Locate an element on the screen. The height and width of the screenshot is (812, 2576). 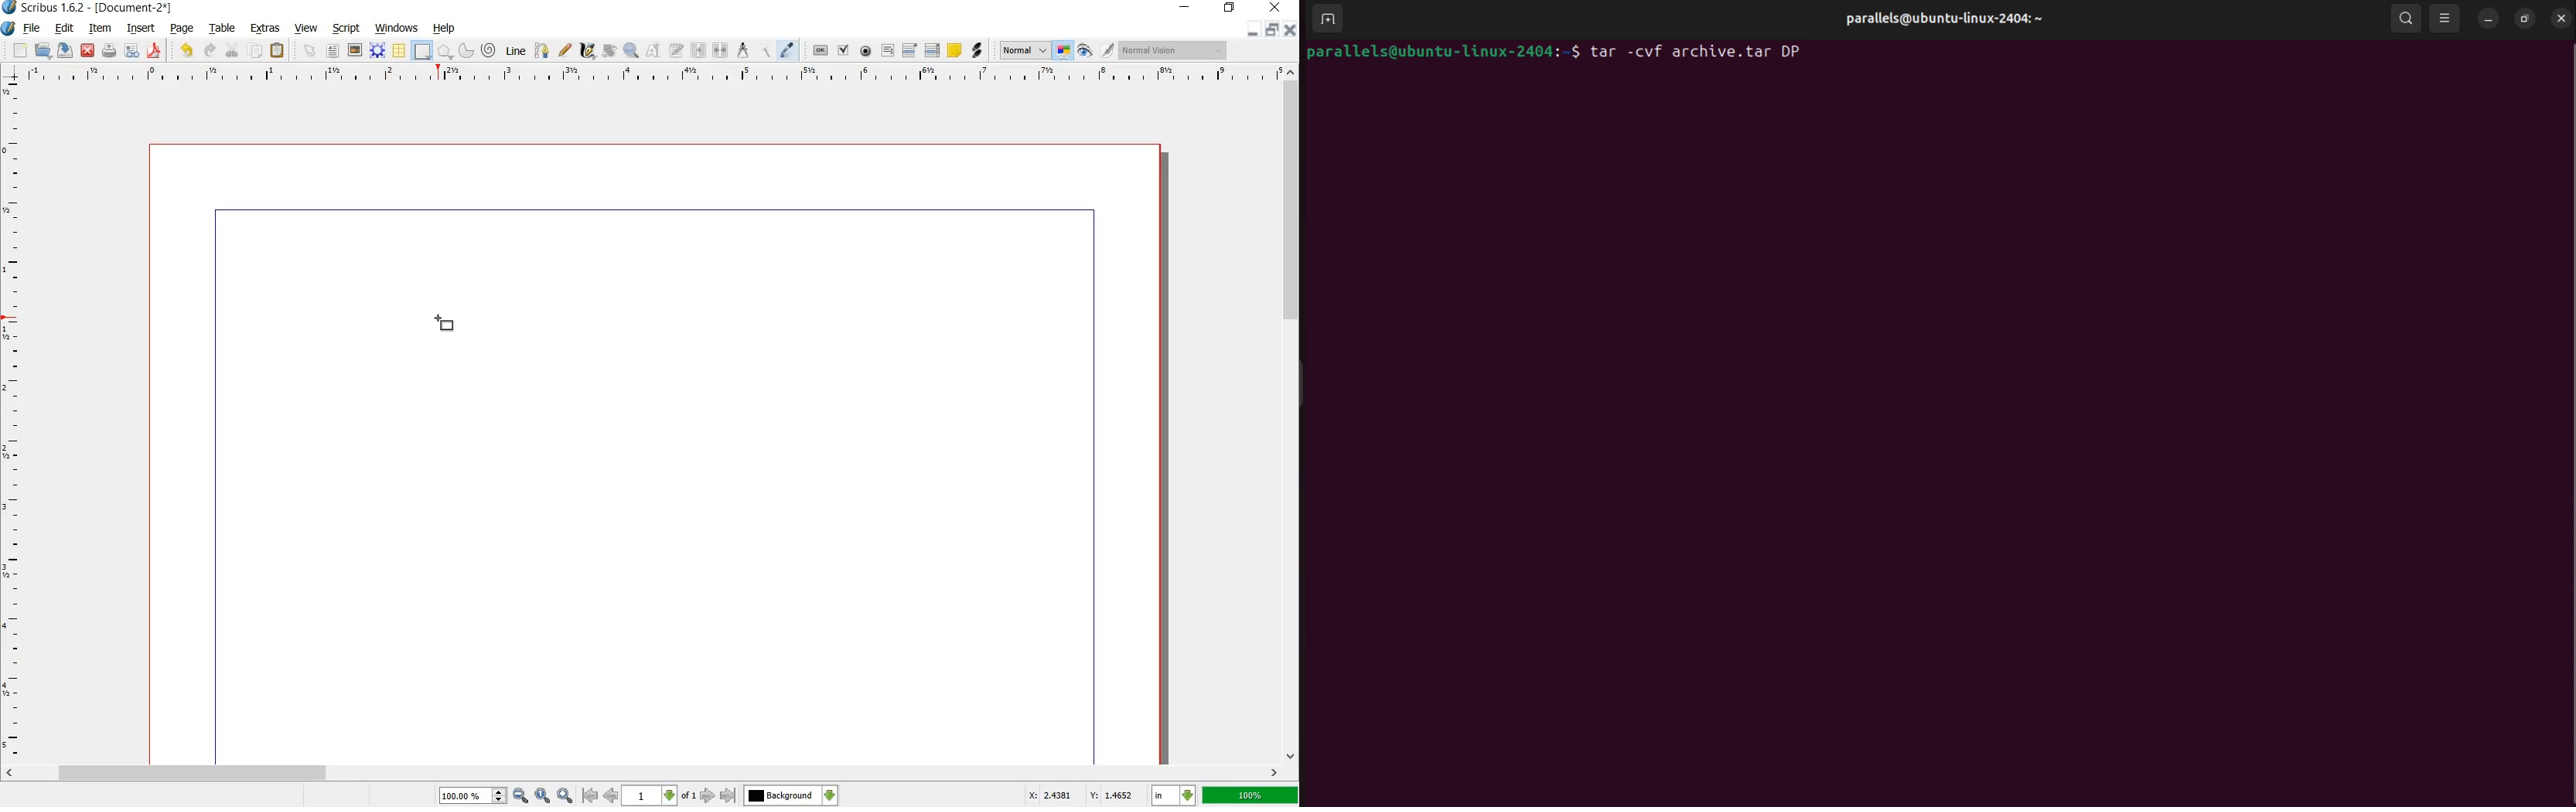
UNLINK TEXT FRAME is located at coordinates (722, 51).